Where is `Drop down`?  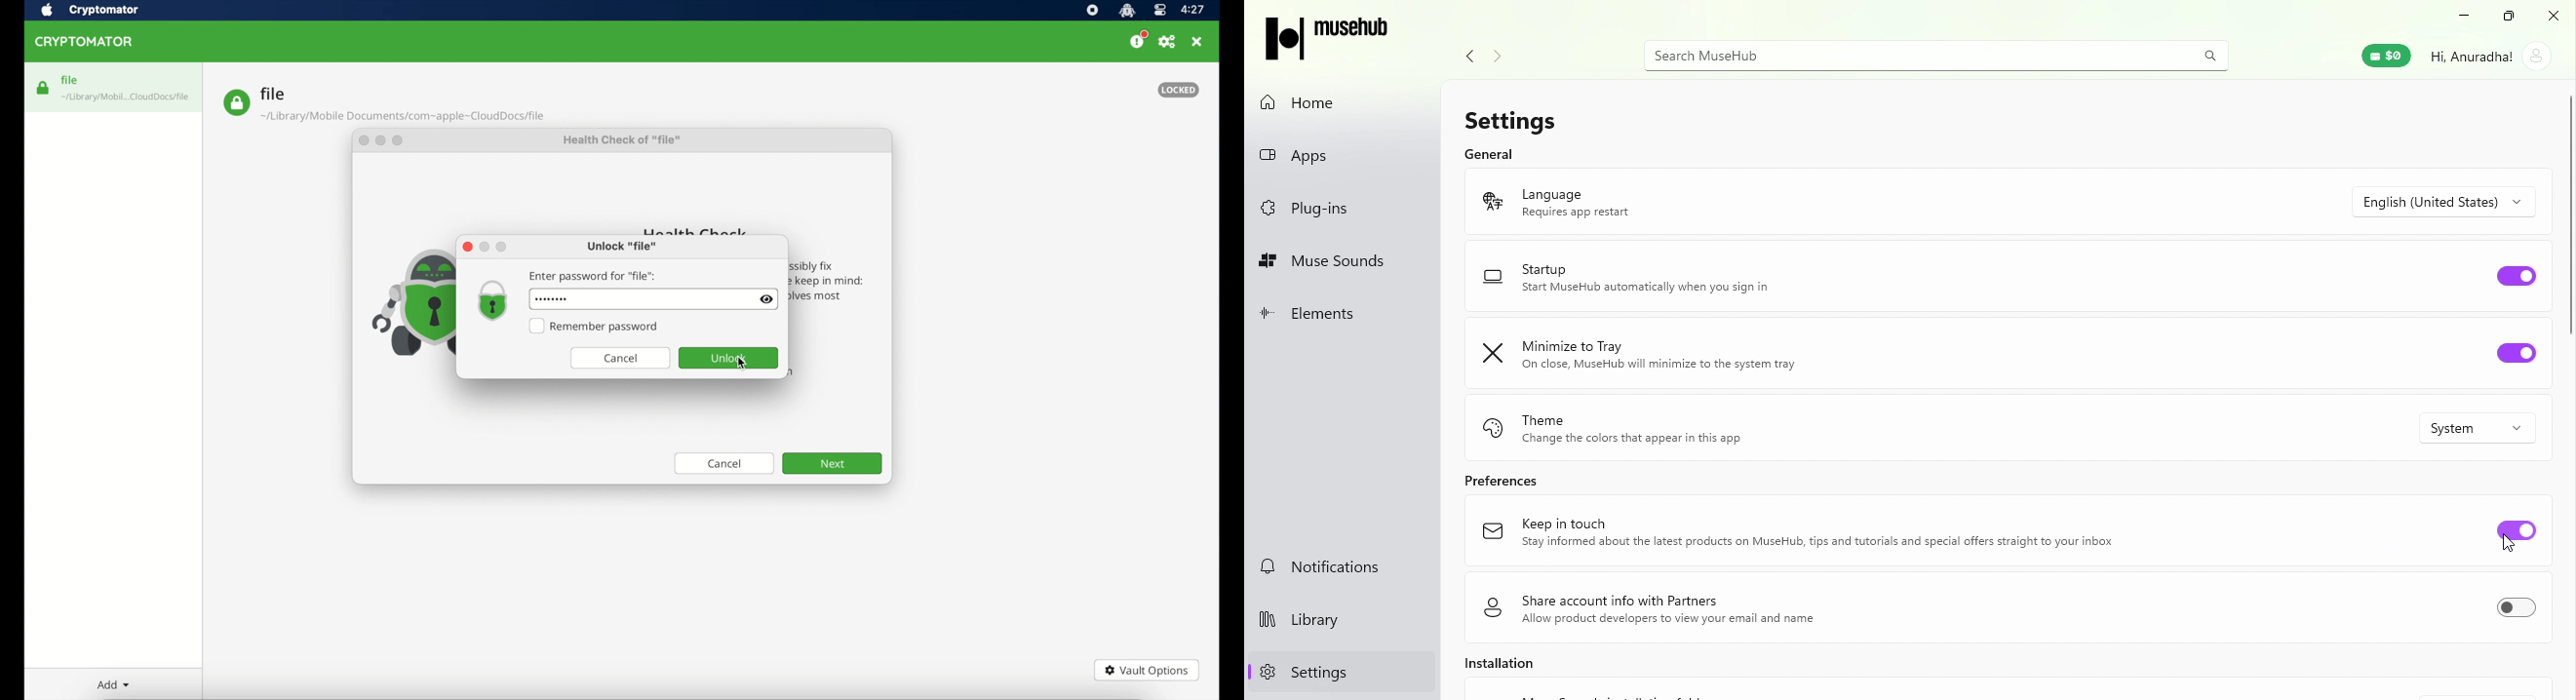 Drop down is located at coordinates (2449, 199).